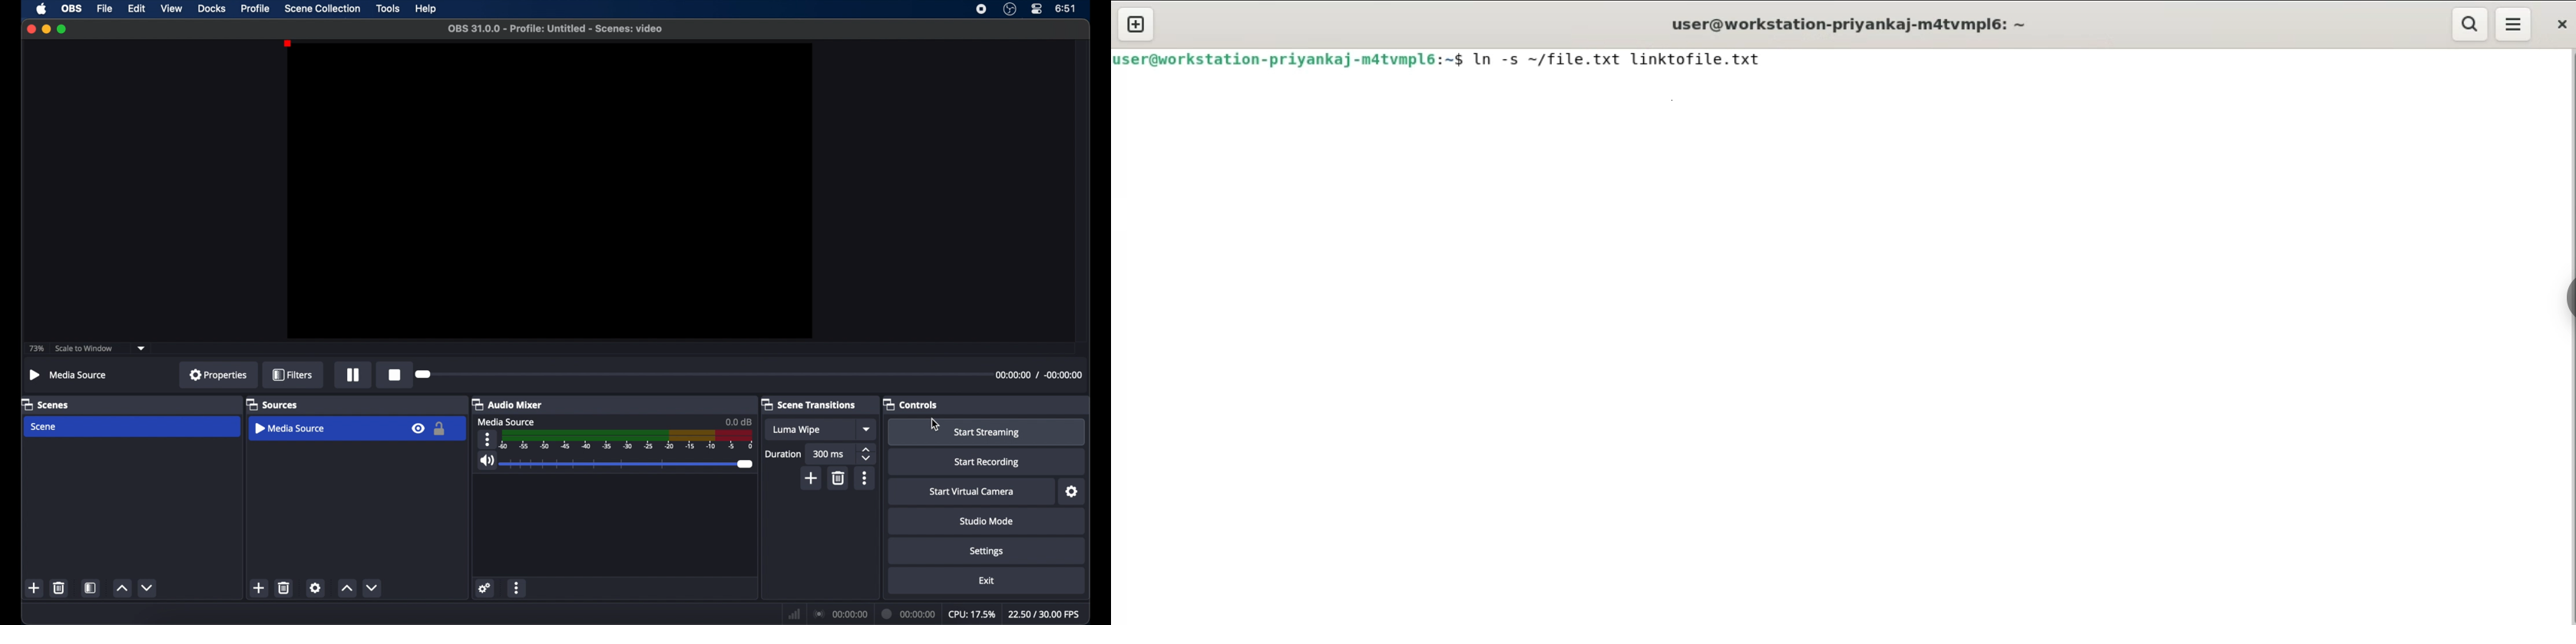 This screenshot has height=644, width=2576. I want to click on dropdown, so click(141, 347).